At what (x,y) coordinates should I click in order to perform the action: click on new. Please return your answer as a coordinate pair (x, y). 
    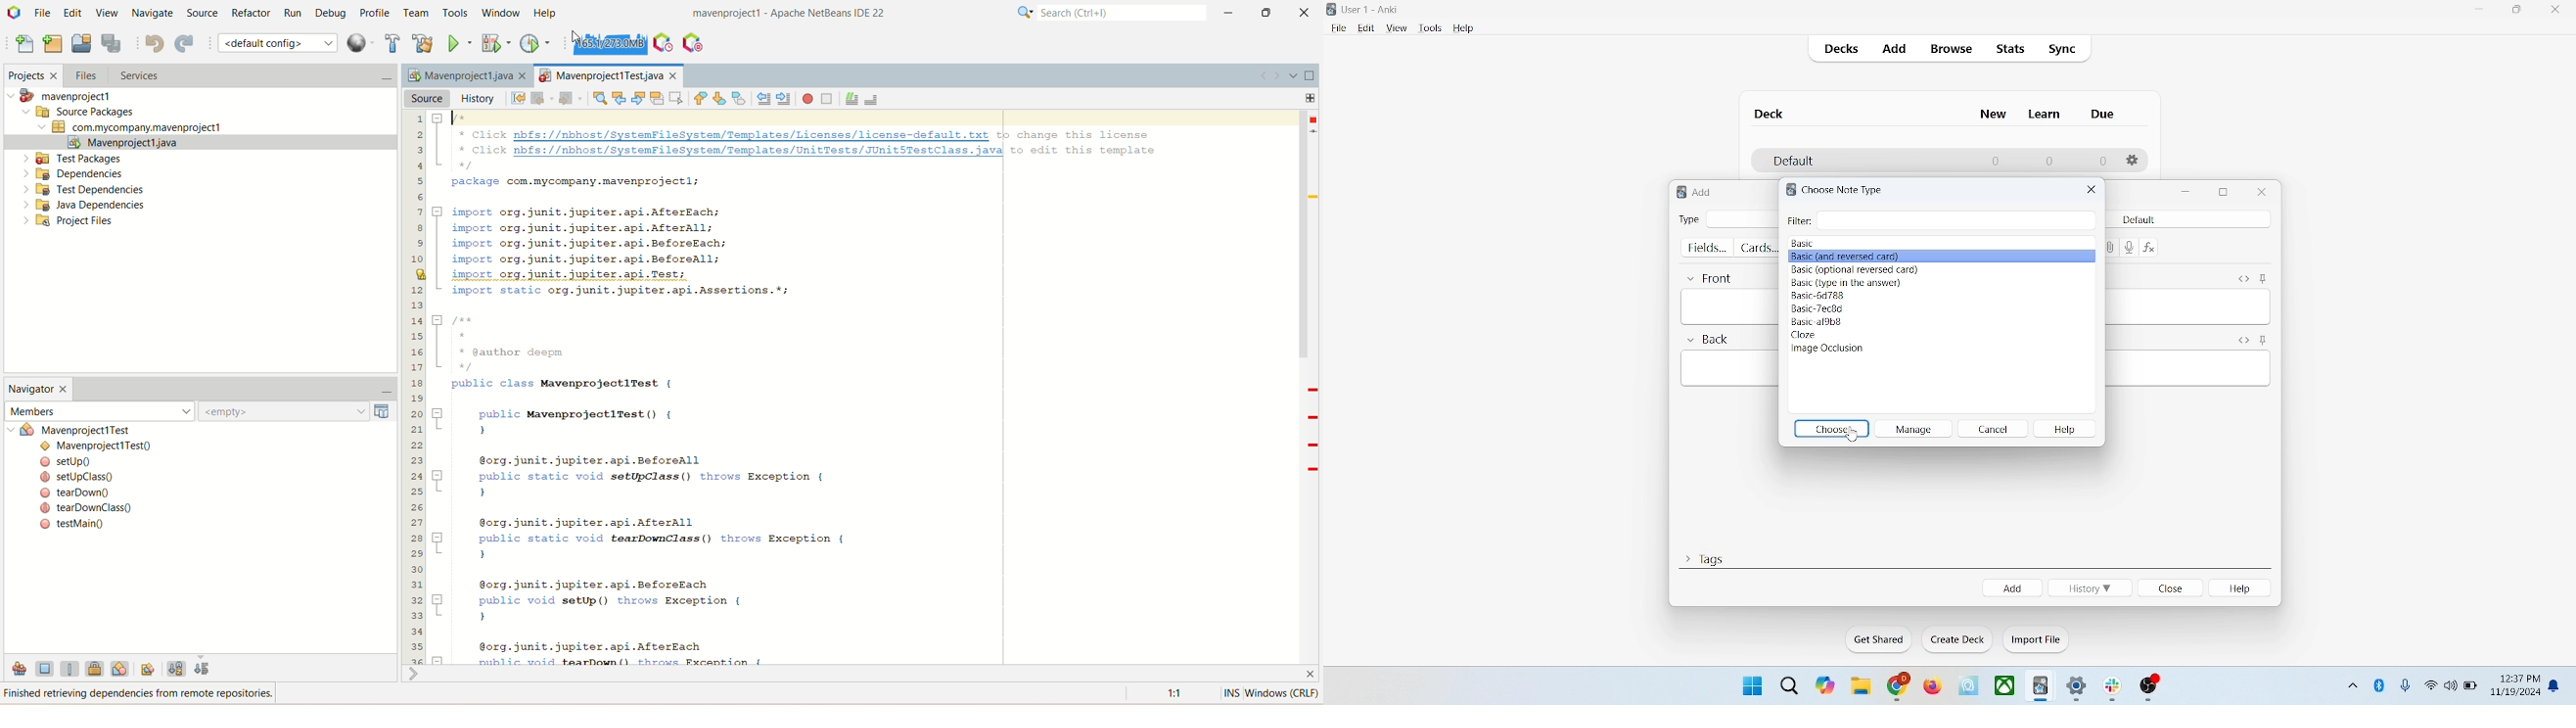
    Looking at the image, I should click on (1994, 114).